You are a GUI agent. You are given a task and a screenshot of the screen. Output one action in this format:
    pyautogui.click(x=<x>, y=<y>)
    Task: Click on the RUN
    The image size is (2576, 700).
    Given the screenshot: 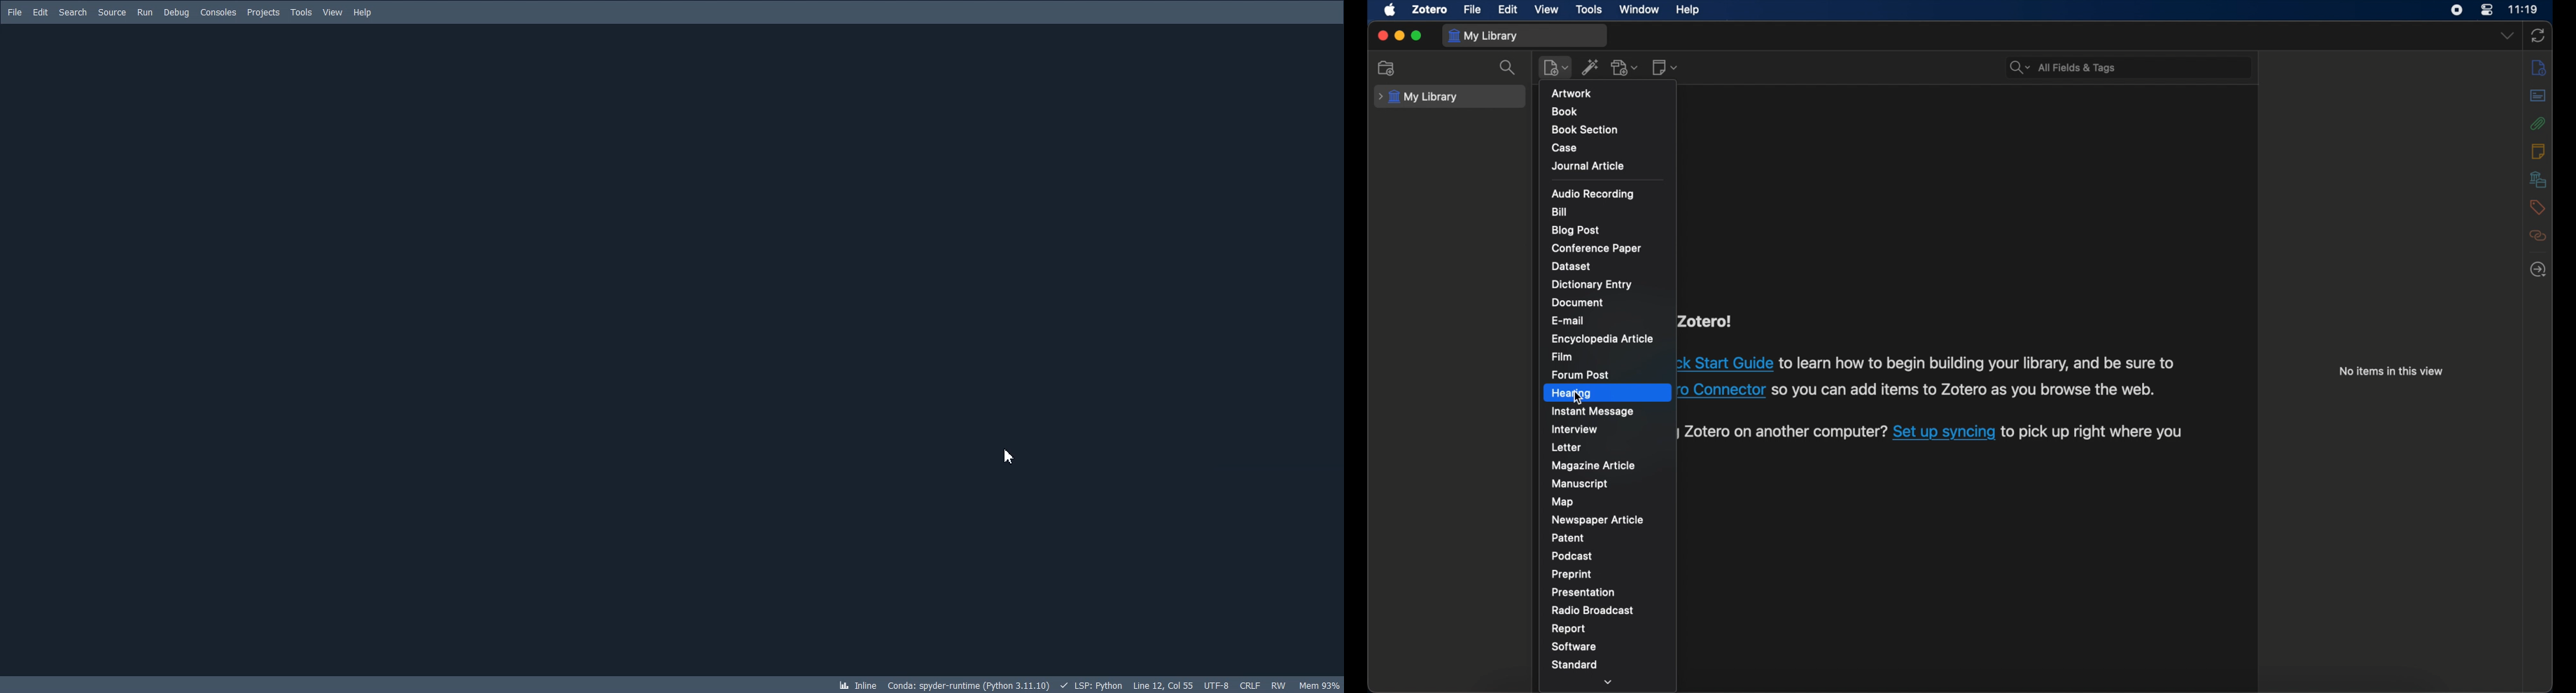 What is the action you would take?
    pyautogui.click(x=145, y=13)
    